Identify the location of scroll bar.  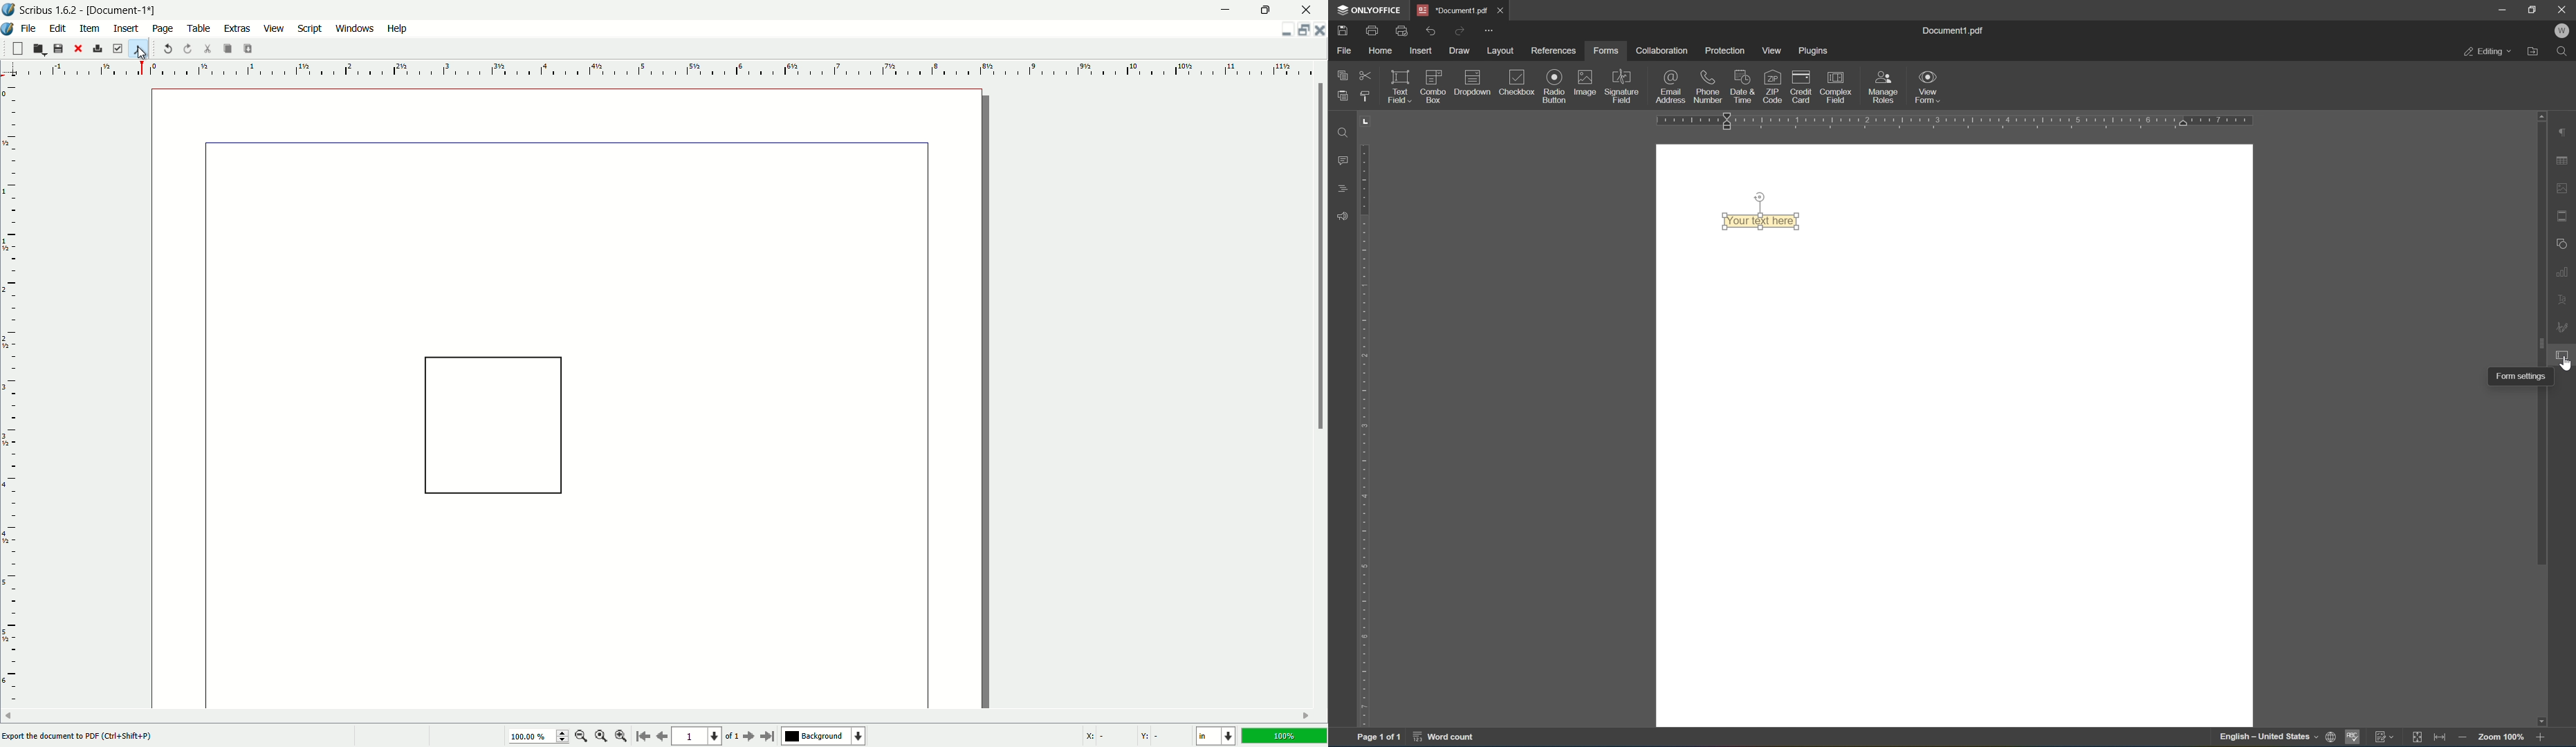
(1319, 257).